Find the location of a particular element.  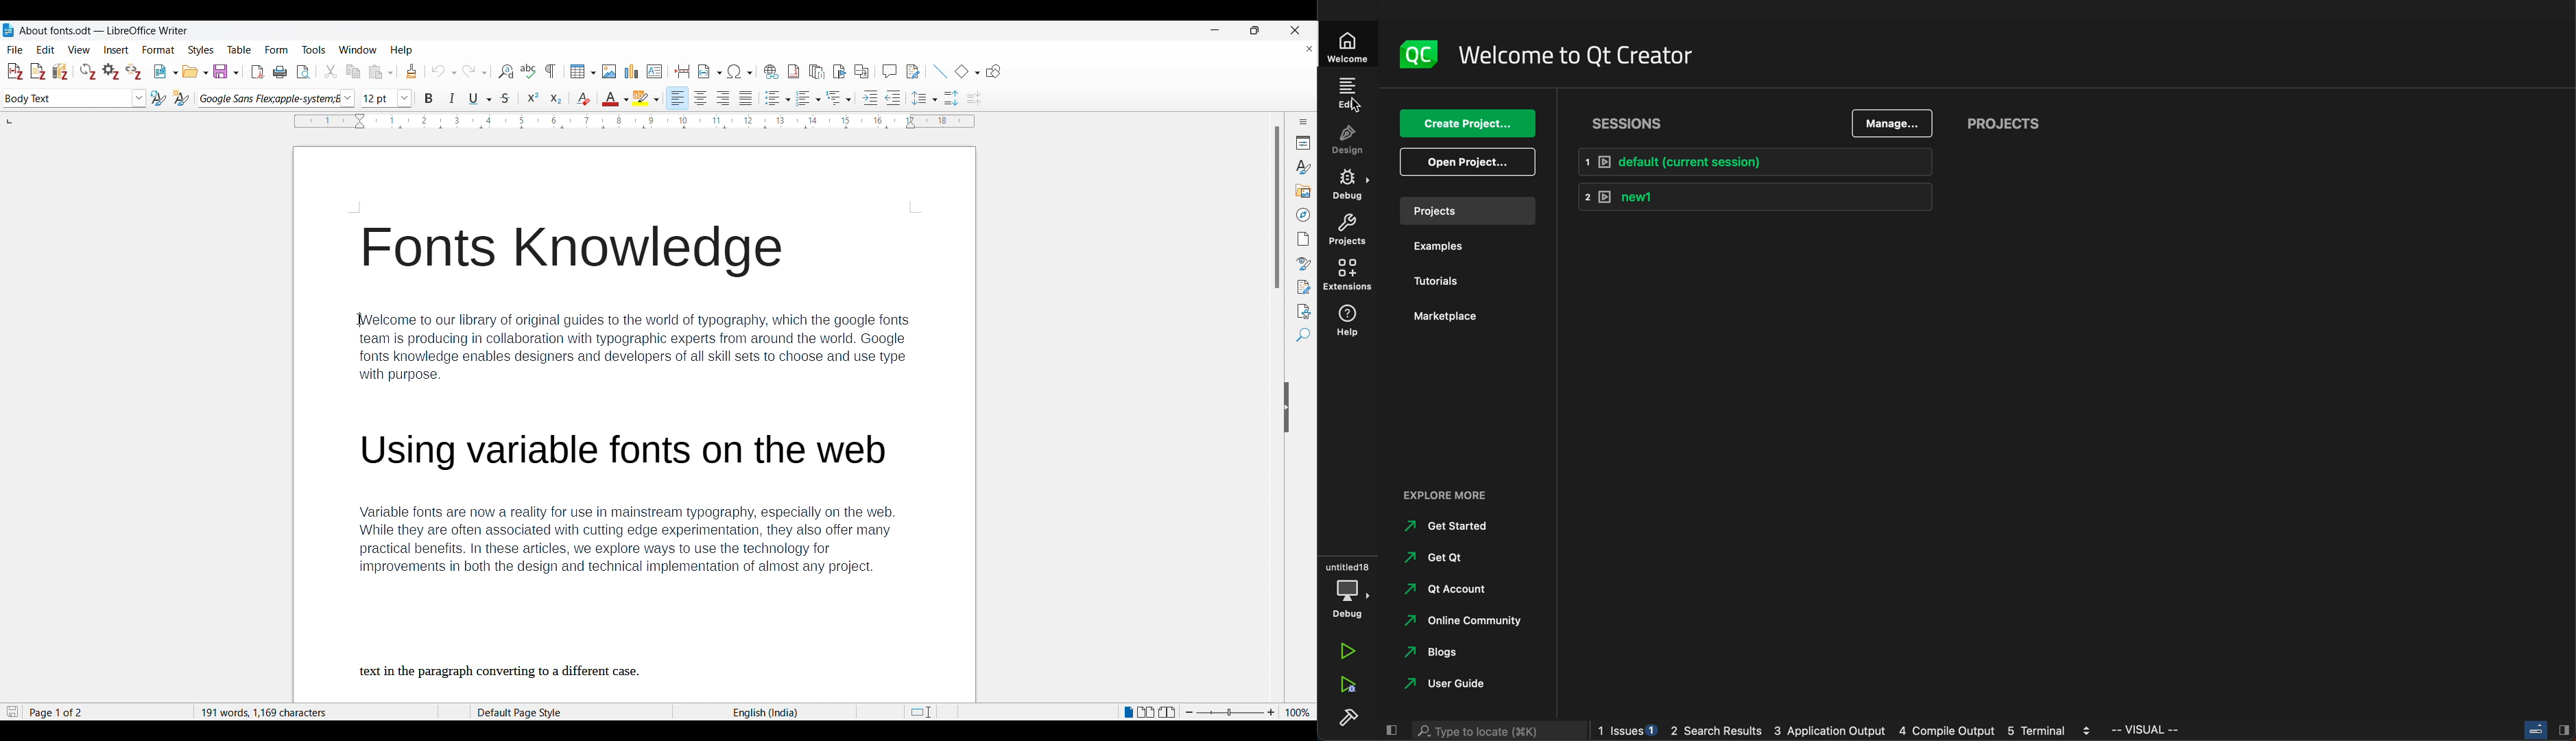

Insert field is located at coordinates (710, 71).